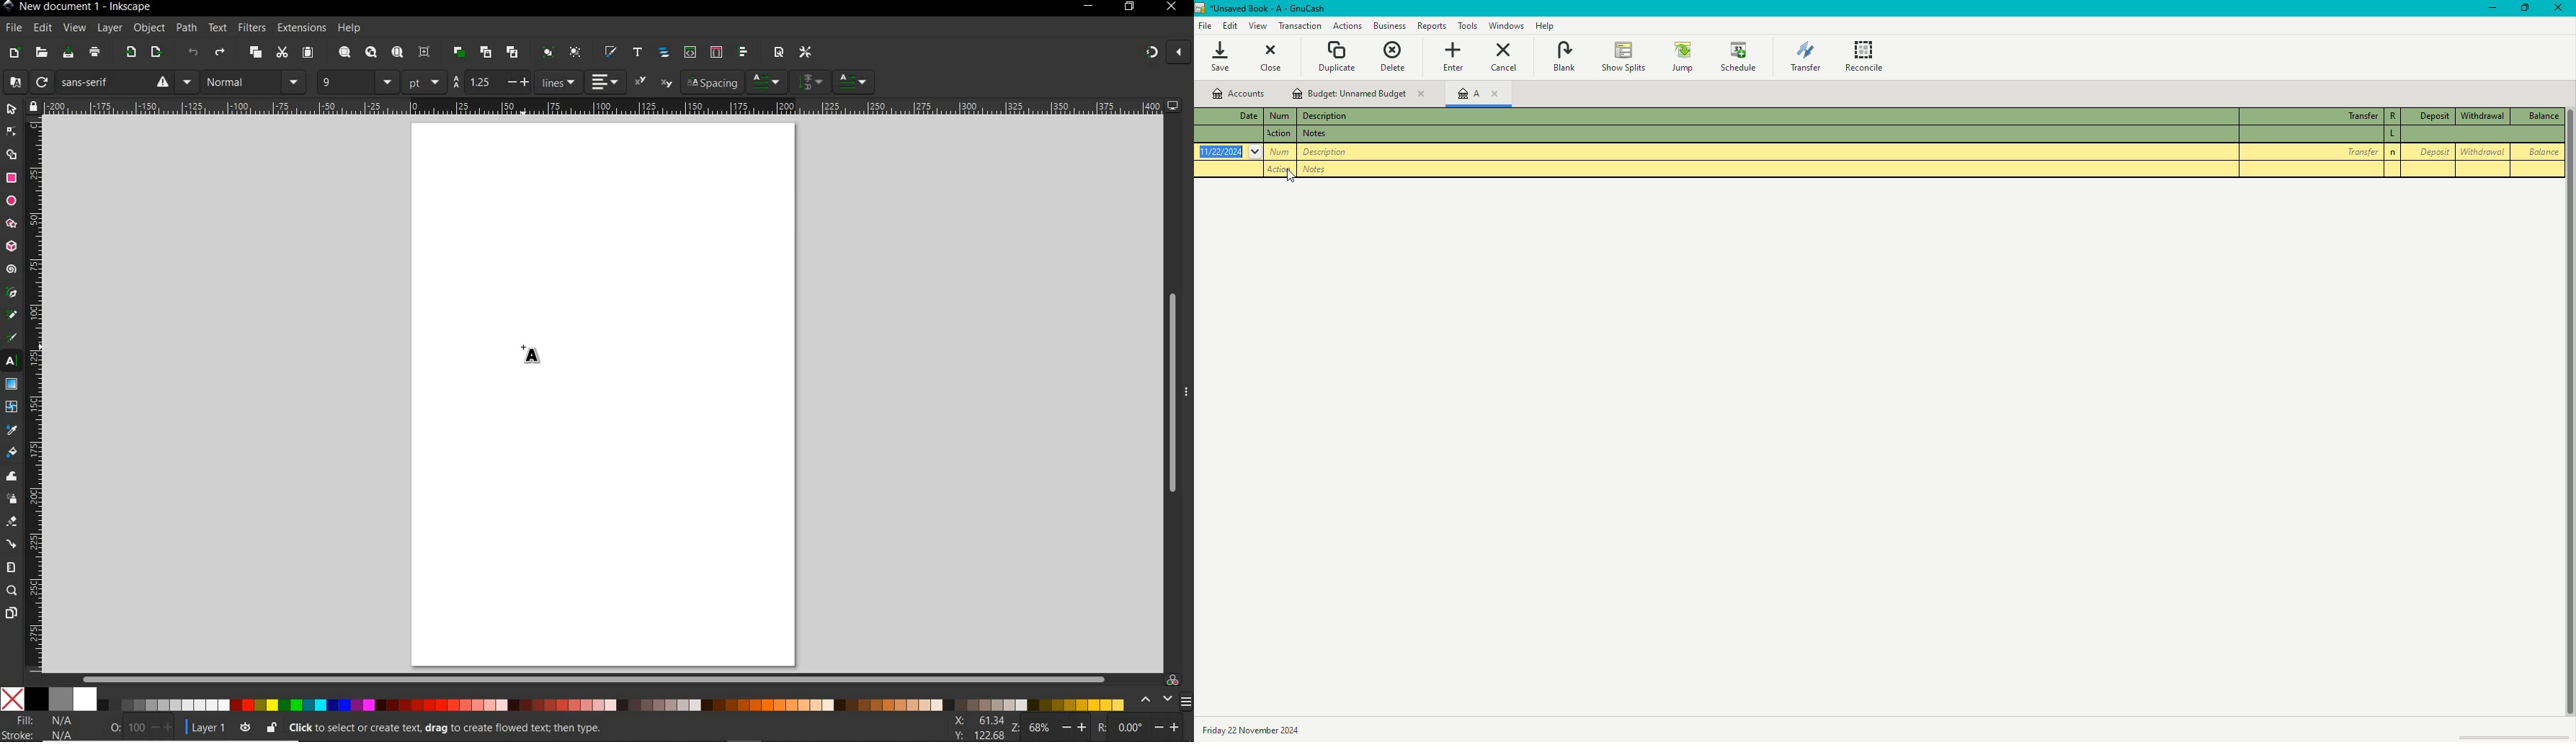  Describe the element at coordinates (609, 52) in the screenshot. I see `open fill and stroke` at that location.